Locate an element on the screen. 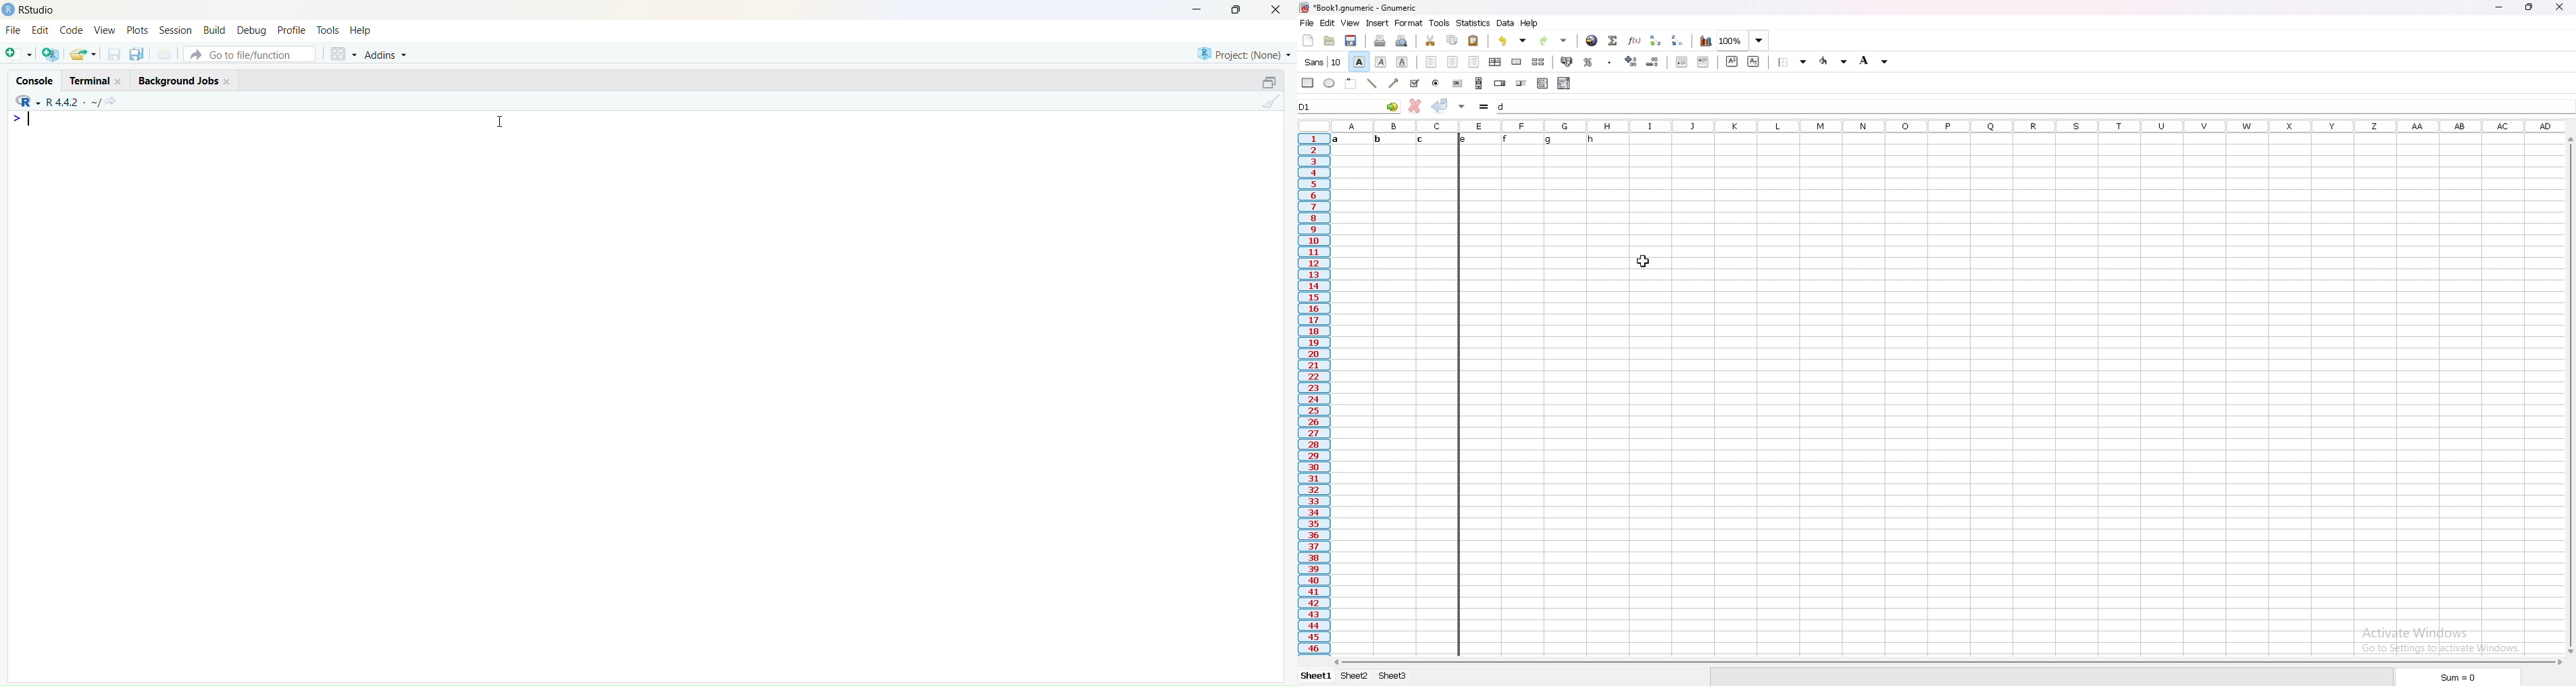 Image resolution: width=2576 pixels, height=700 pixels. Edit is located at coordinates (41, 30).